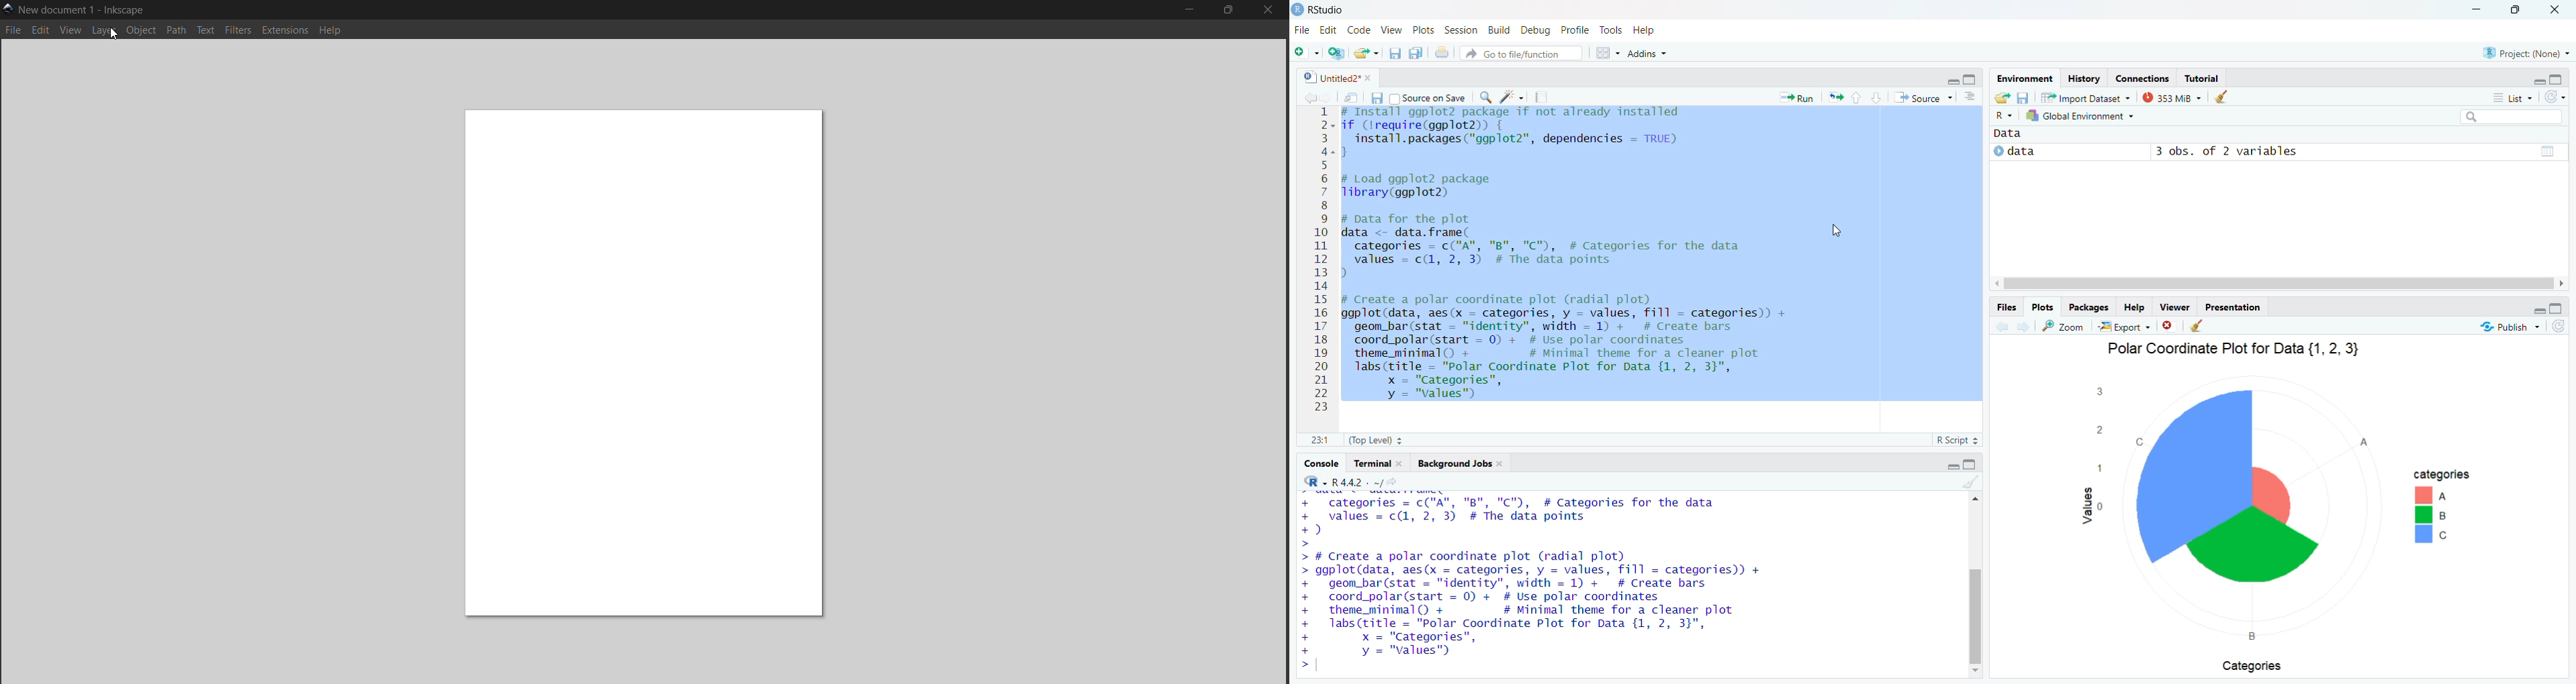 The height and width of the screenshot is (700, 2576). Describe the element at coordinates (238, 31) in the screenshot. I see `filters` at that location.